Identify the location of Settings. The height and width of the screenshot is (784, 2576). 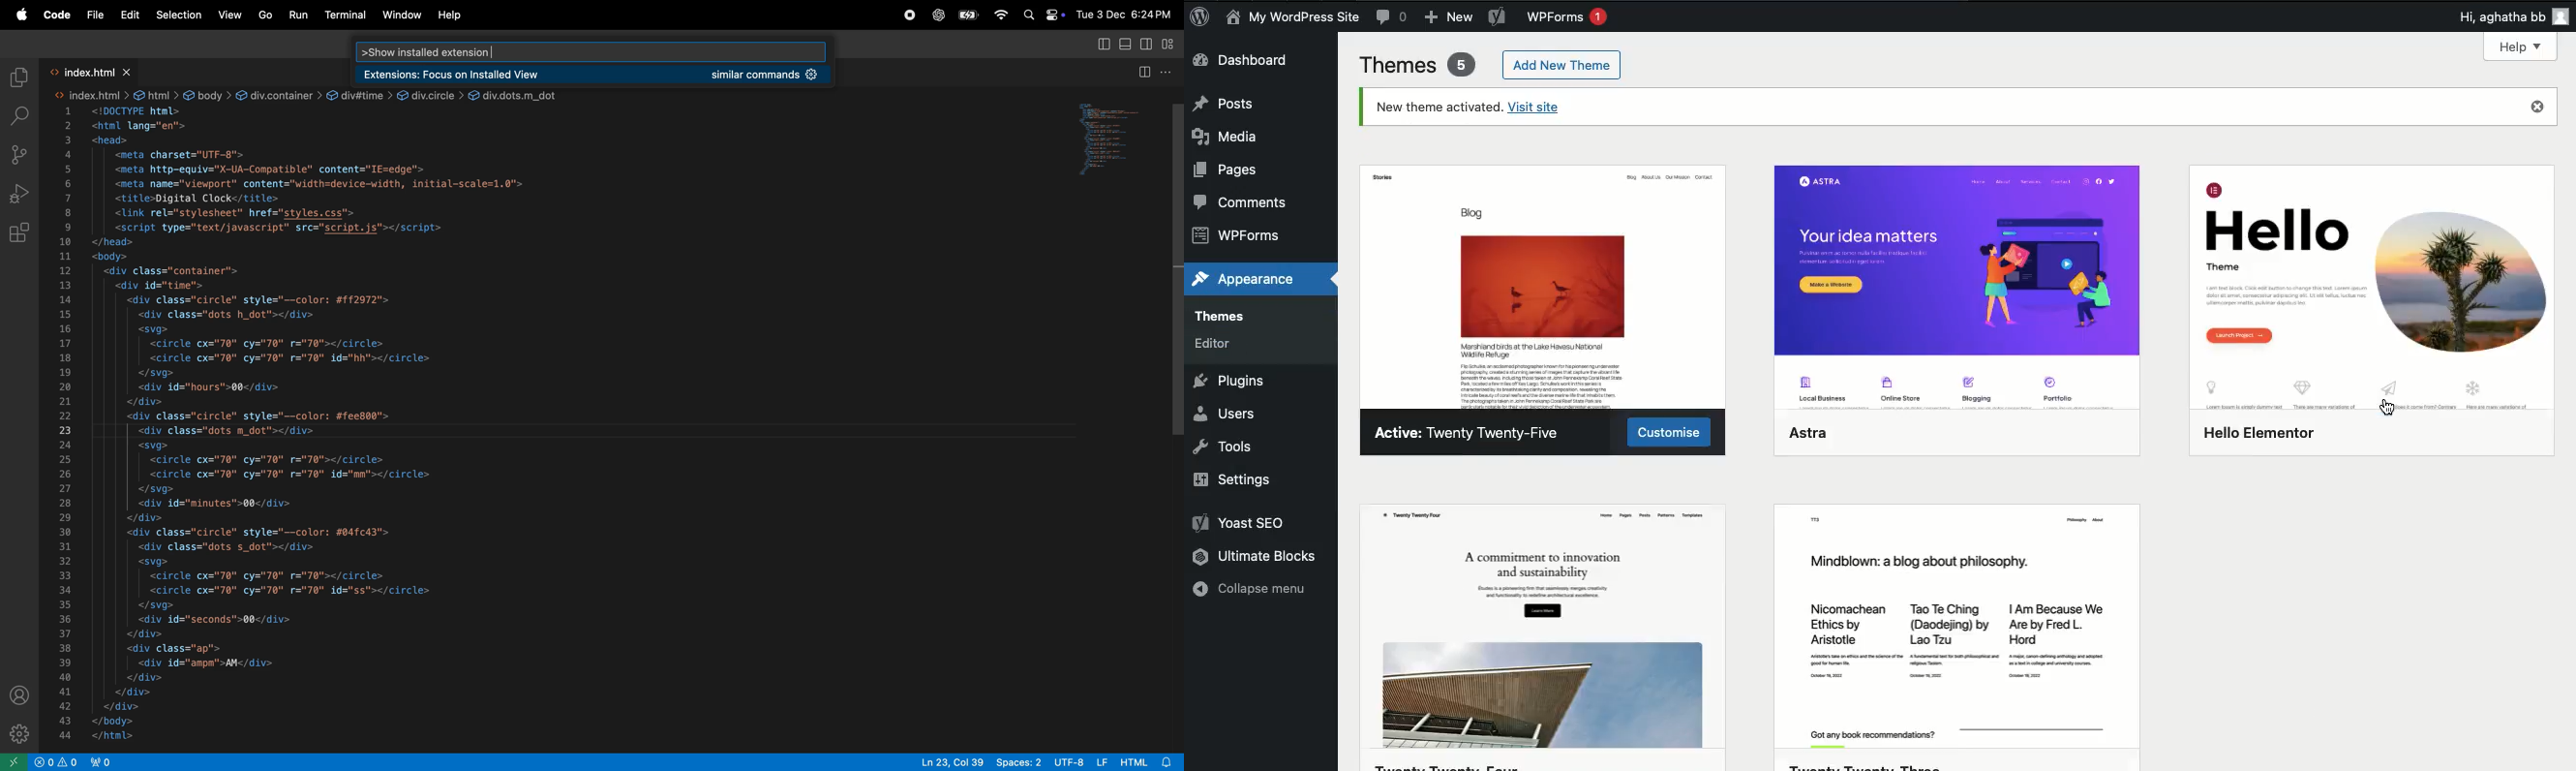
(1251, 480).